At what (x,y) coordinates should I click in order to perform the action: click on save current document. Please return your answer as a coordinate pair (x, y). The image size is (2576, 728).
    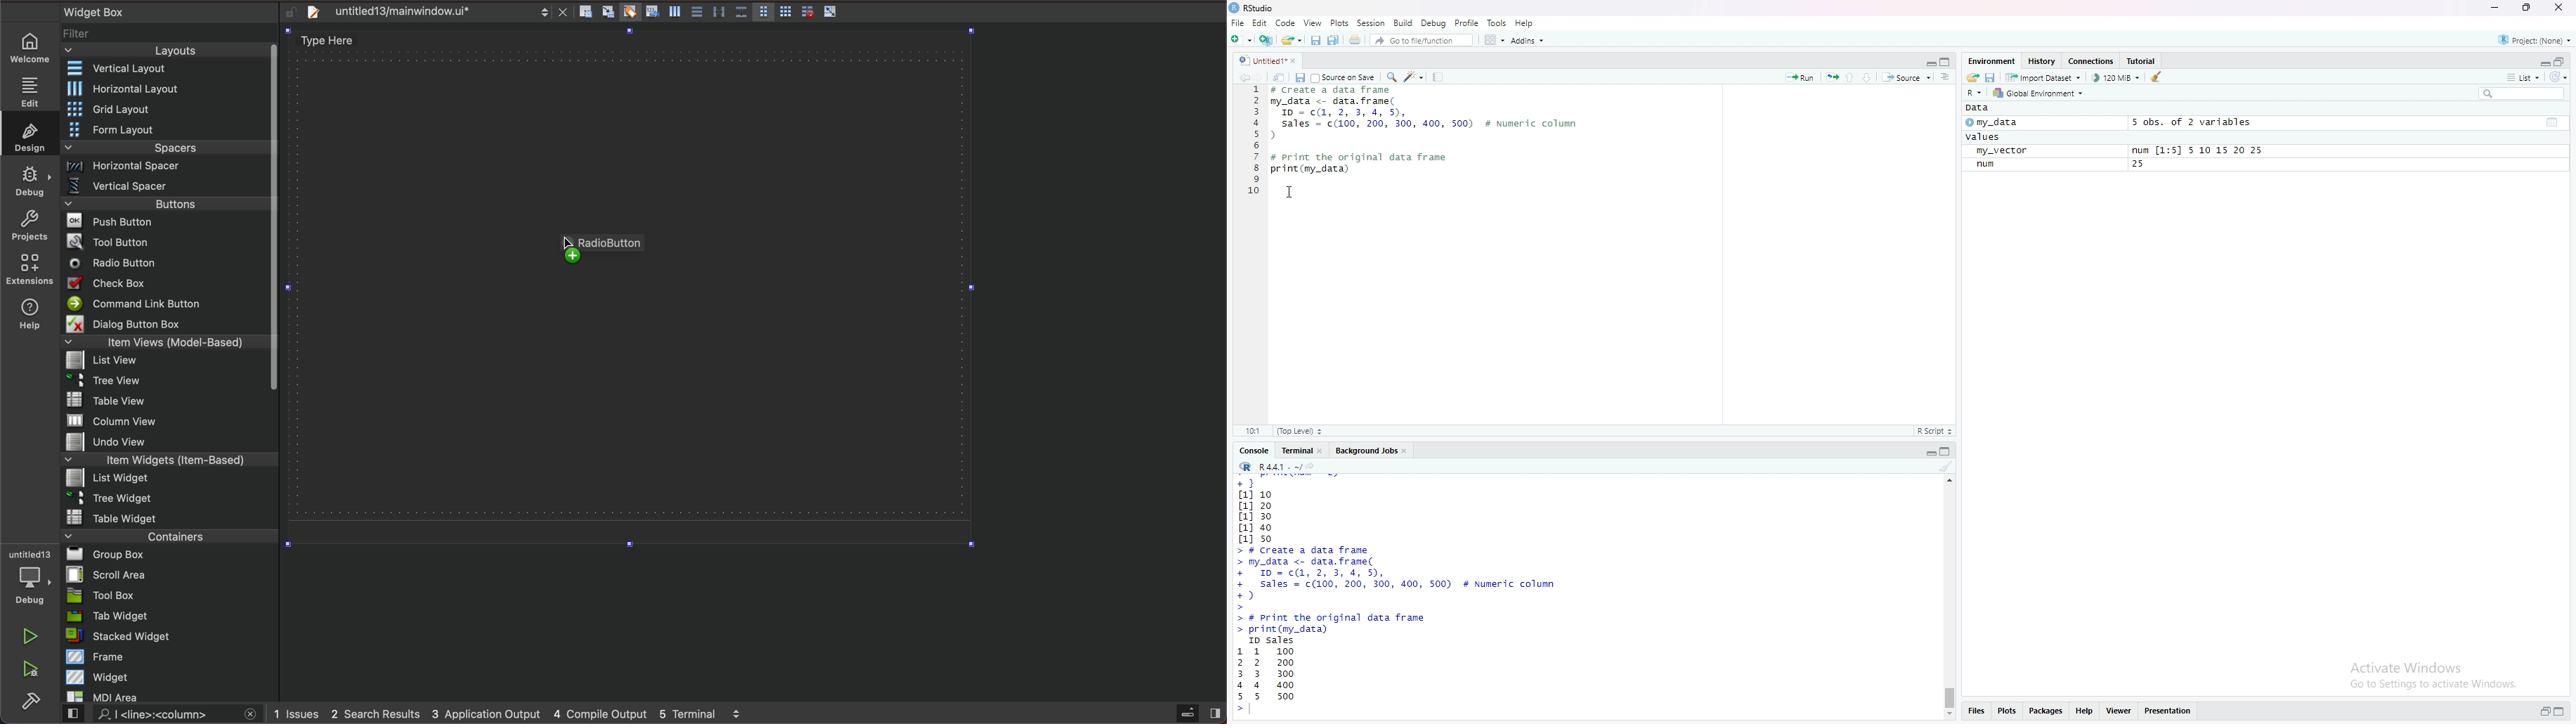
    Looking at the image, I should click on (1317, 41).